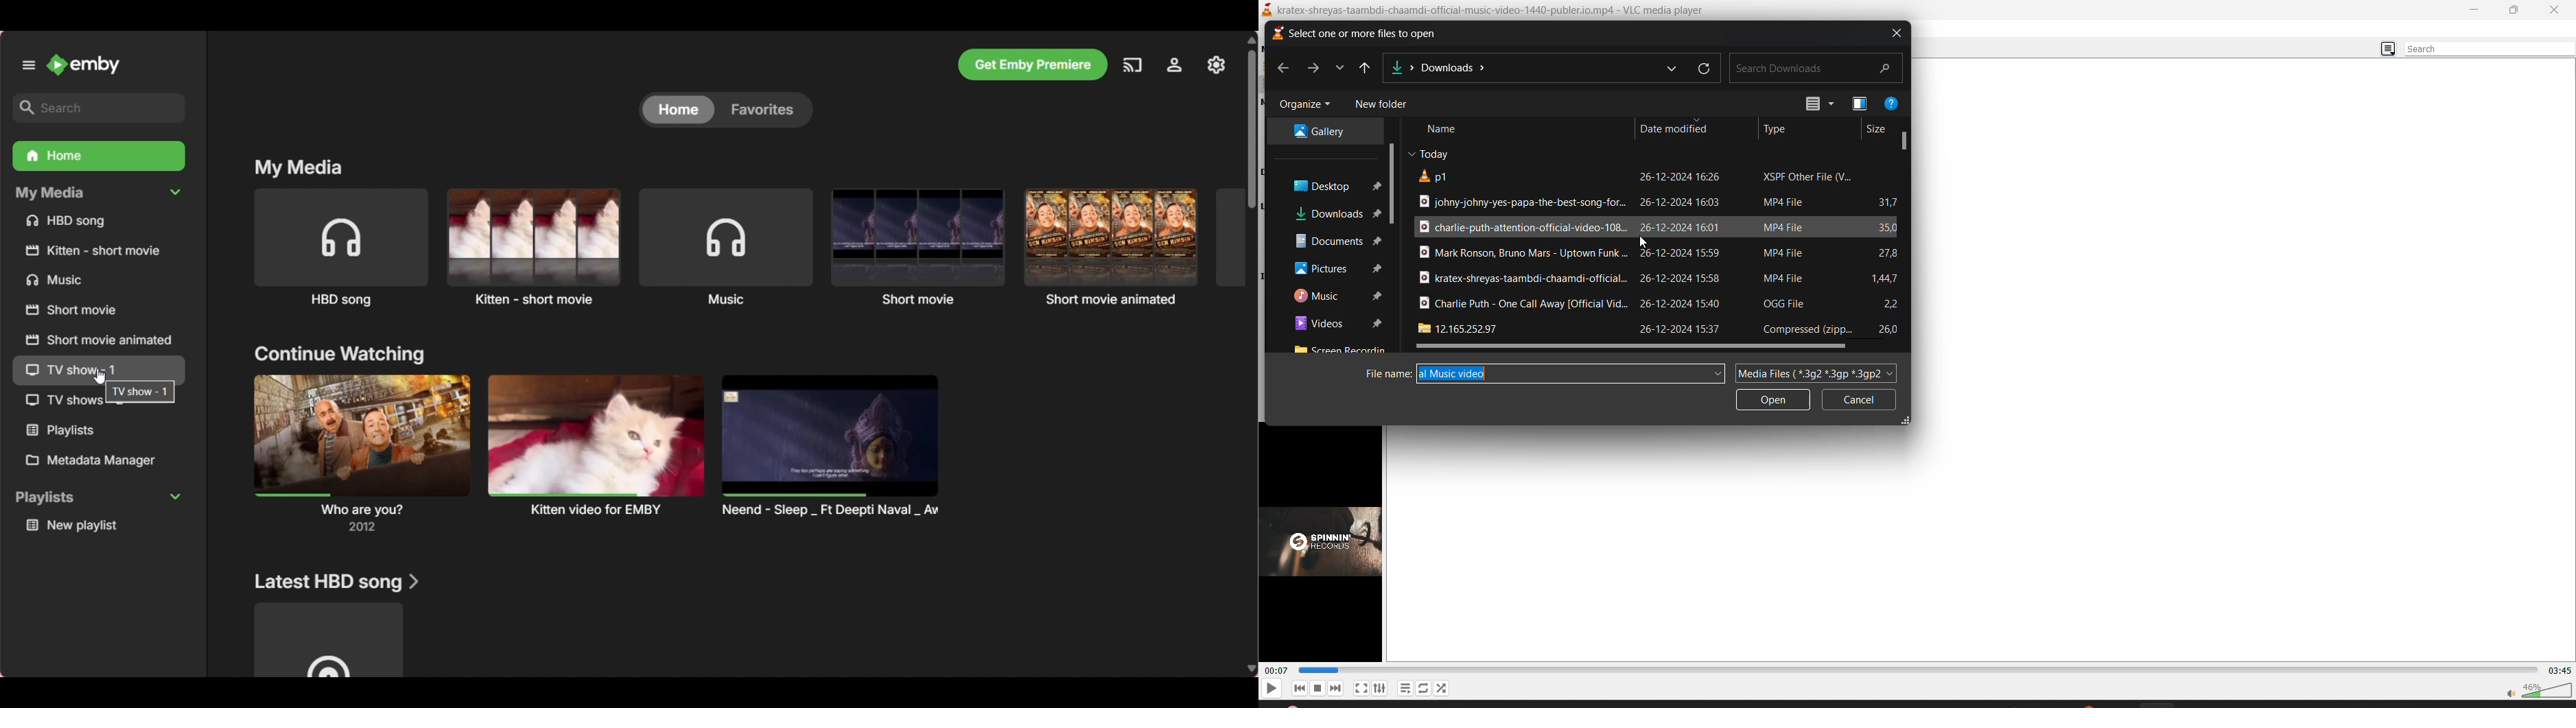 This screenshot has height=728, width=2576. Describe the element at coordinates (1379, 688) in the screenshot. I see `settings` at that location.